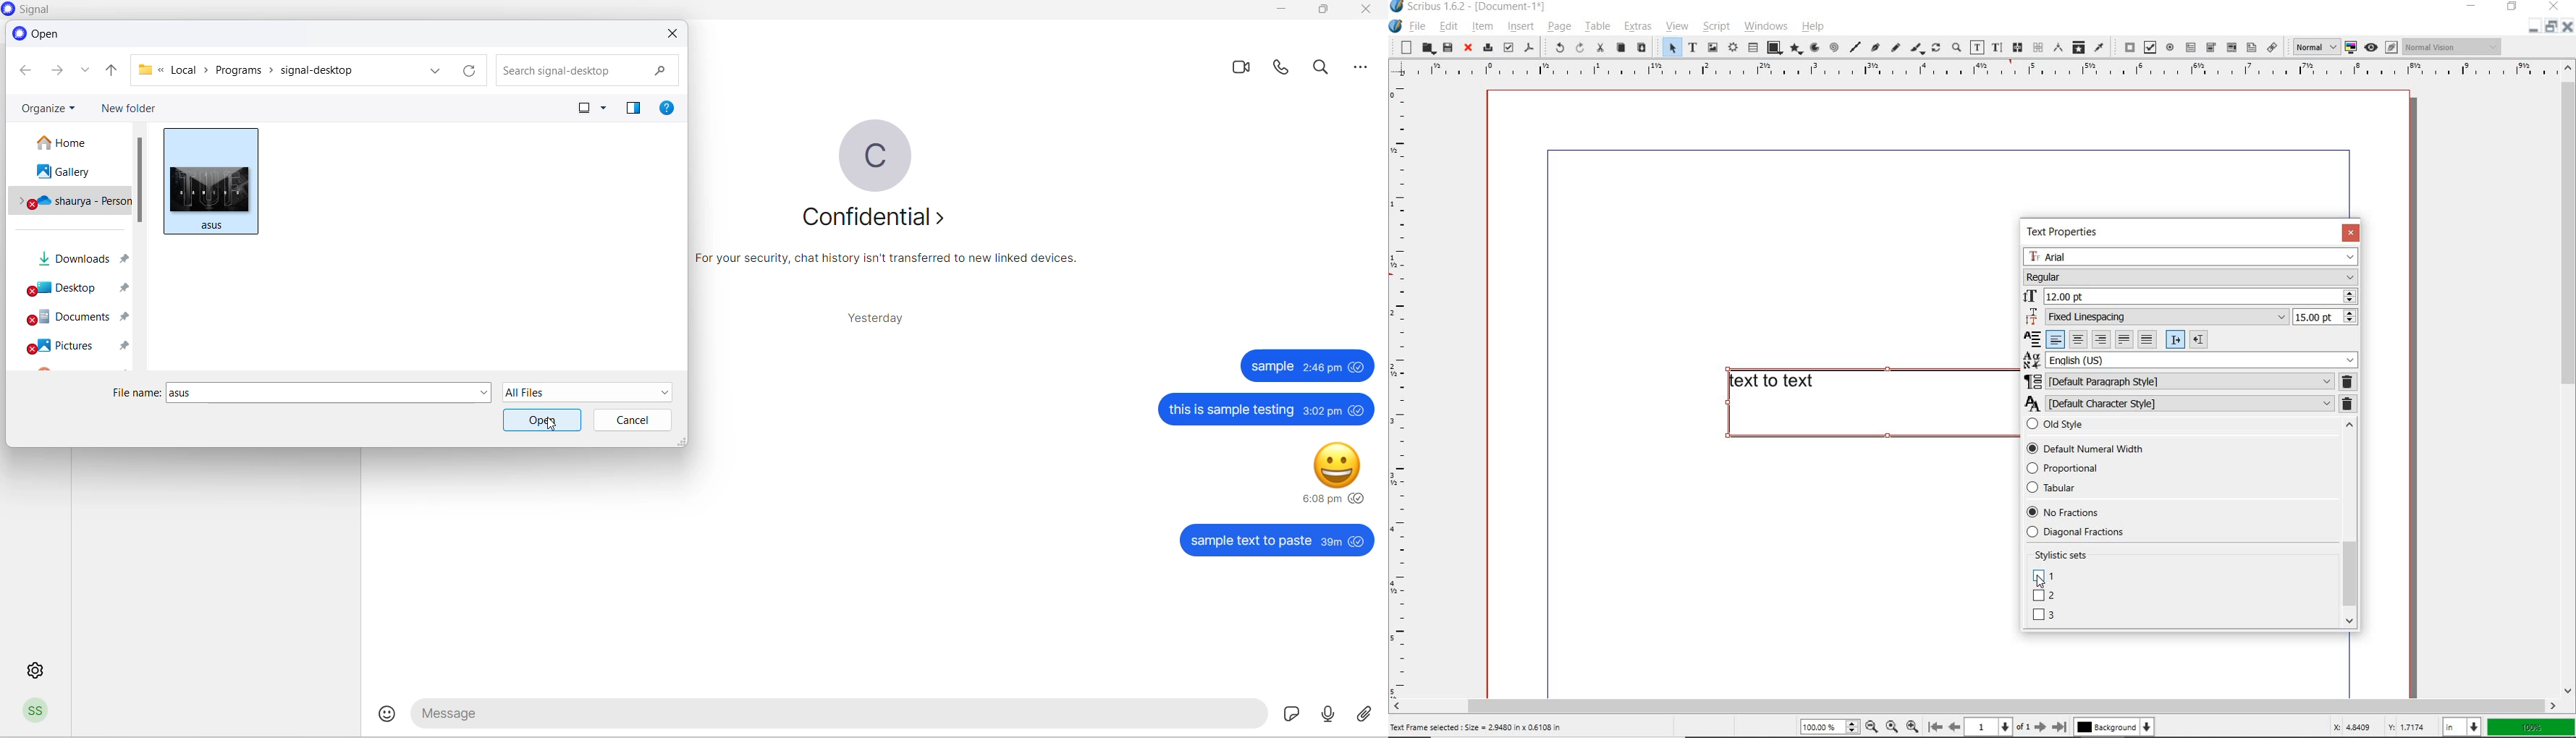 The width and height of the screenshot is (2576, 756). What do you see at coordinates (2550, 28) in the screenshot?
I see `Minimize` at bounding box center [2550, 28].